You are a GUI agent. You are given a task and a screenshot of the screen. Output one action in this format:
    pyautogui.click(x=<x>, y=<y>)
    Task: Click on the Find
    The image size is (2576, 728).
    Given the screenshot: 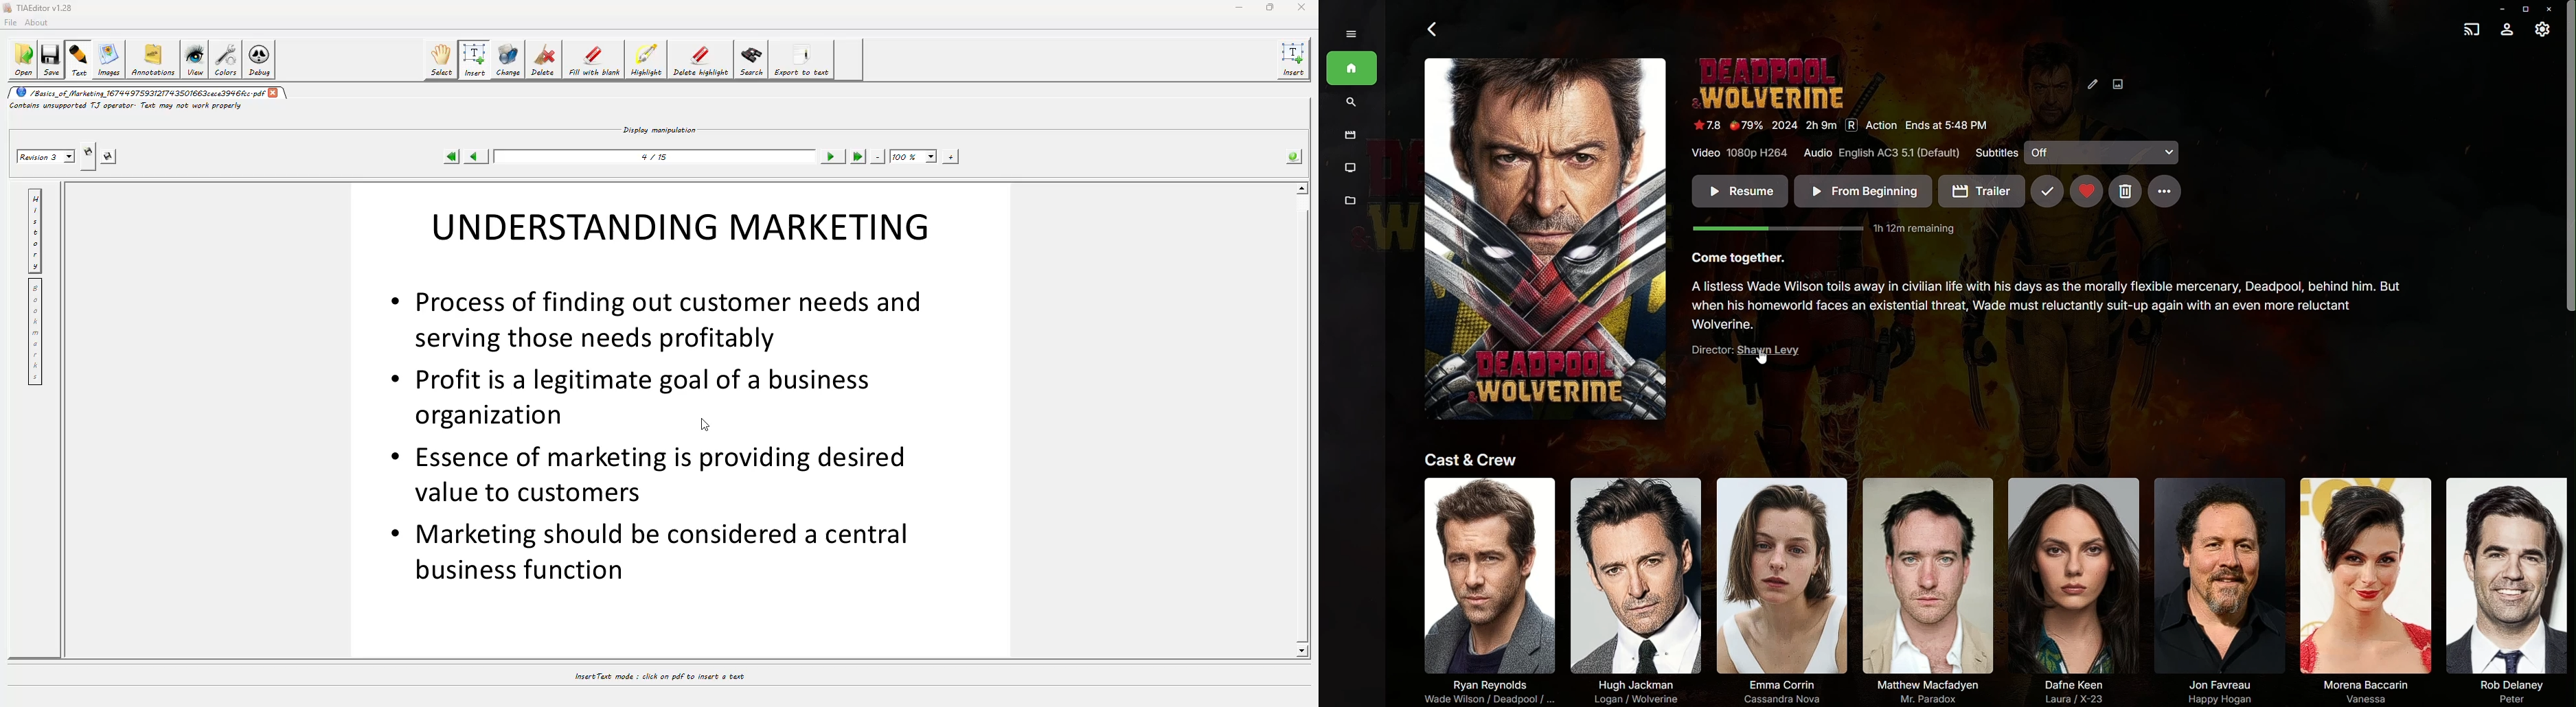 What is the action you would take?
    pyautogui.click(x=1350, y=103)
    